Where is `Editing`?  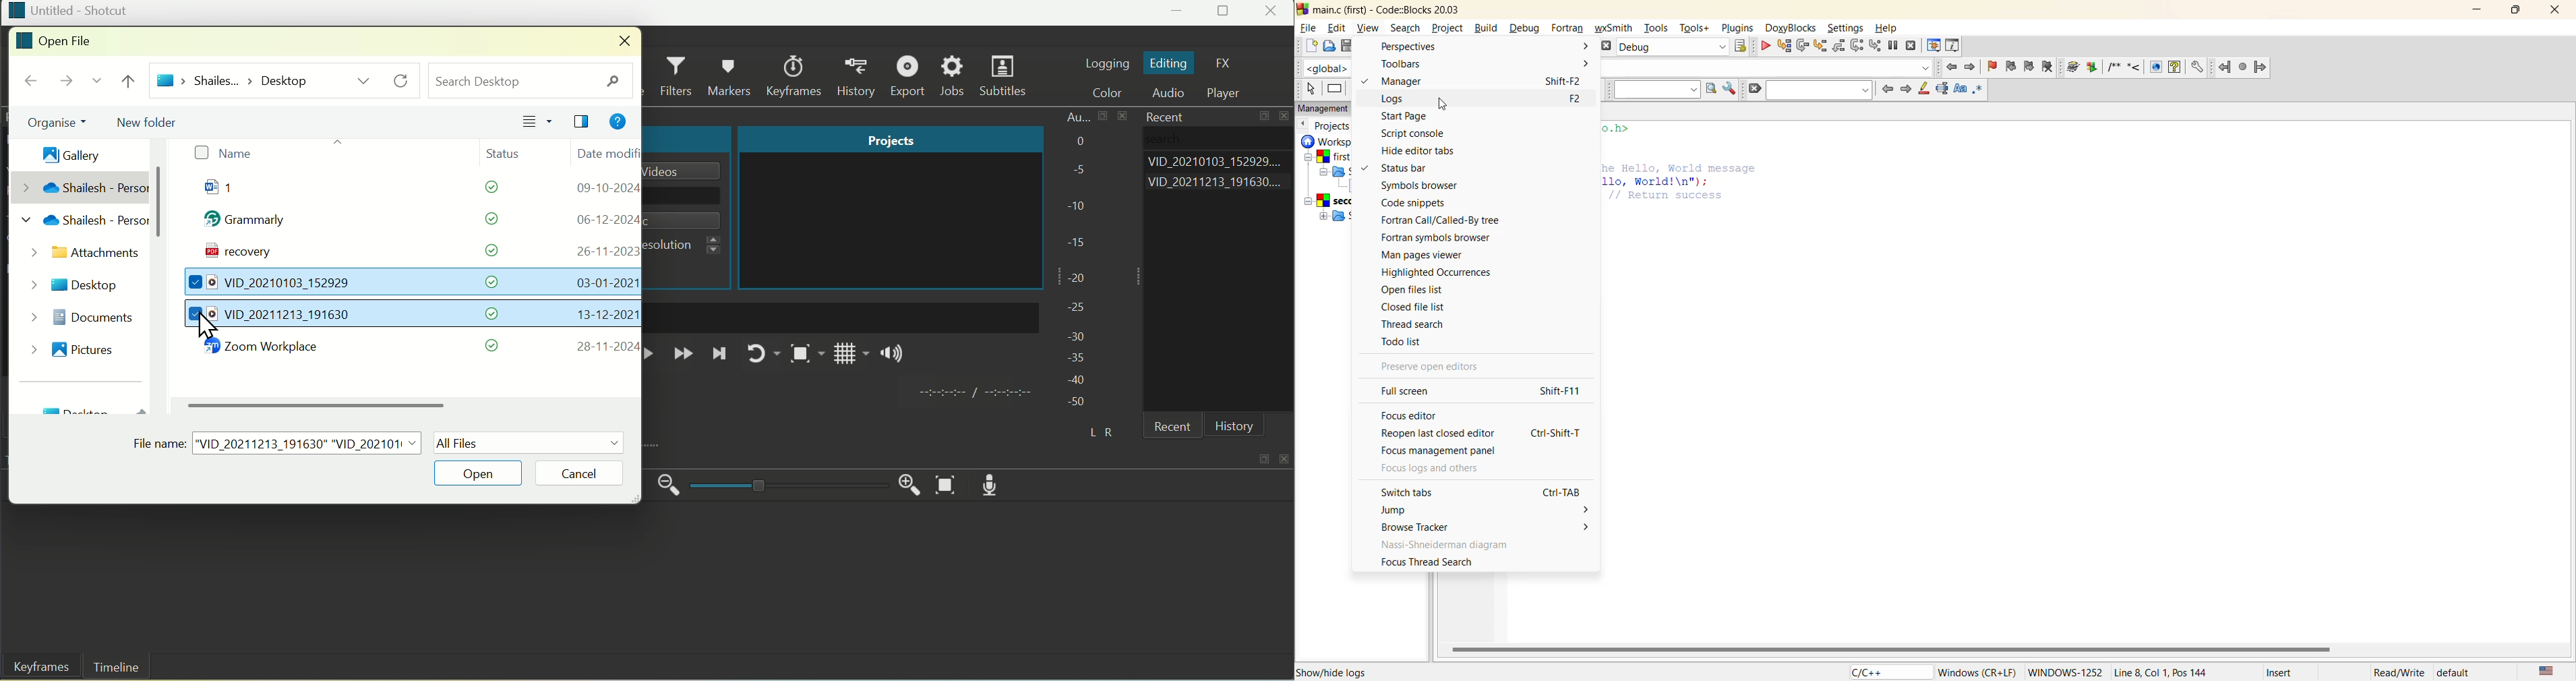 Editing is located at coordinates (1169, 63).